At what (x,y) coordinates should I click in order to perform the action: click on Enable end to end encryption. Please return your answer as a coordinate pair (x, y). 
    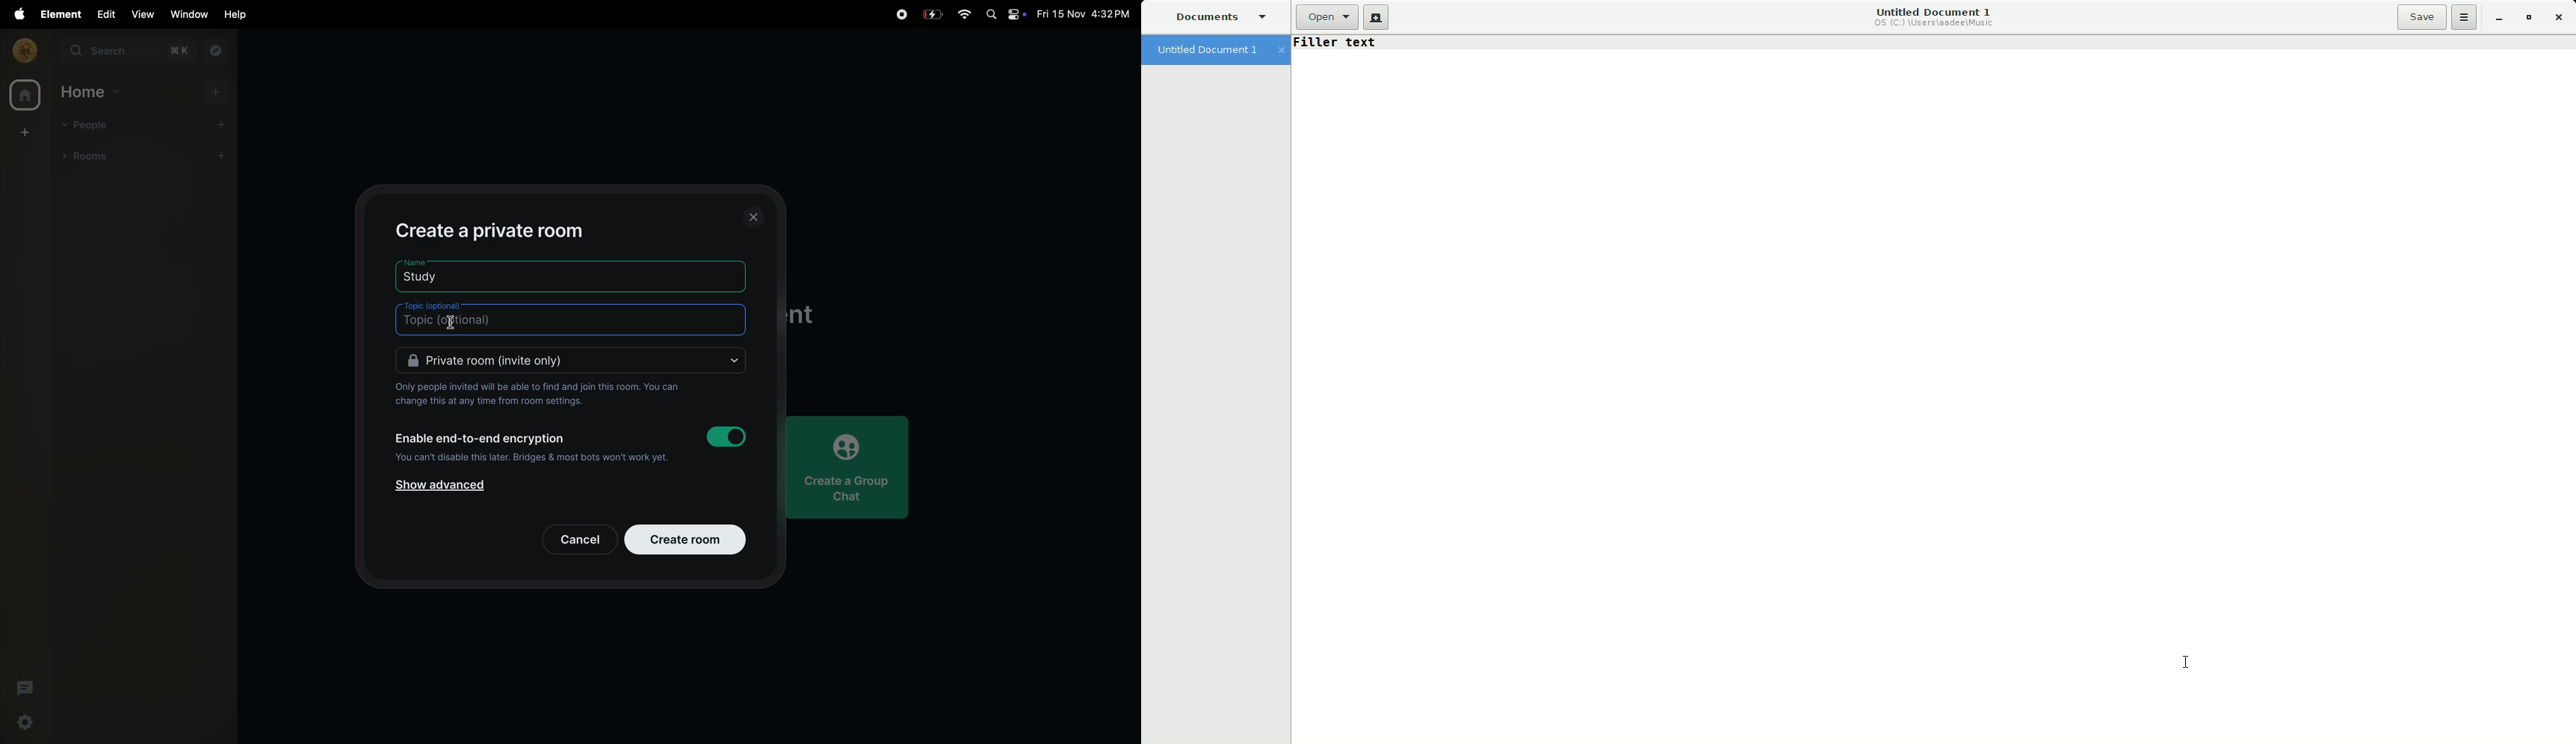
    Looking at the image, I should click on (480, 438).